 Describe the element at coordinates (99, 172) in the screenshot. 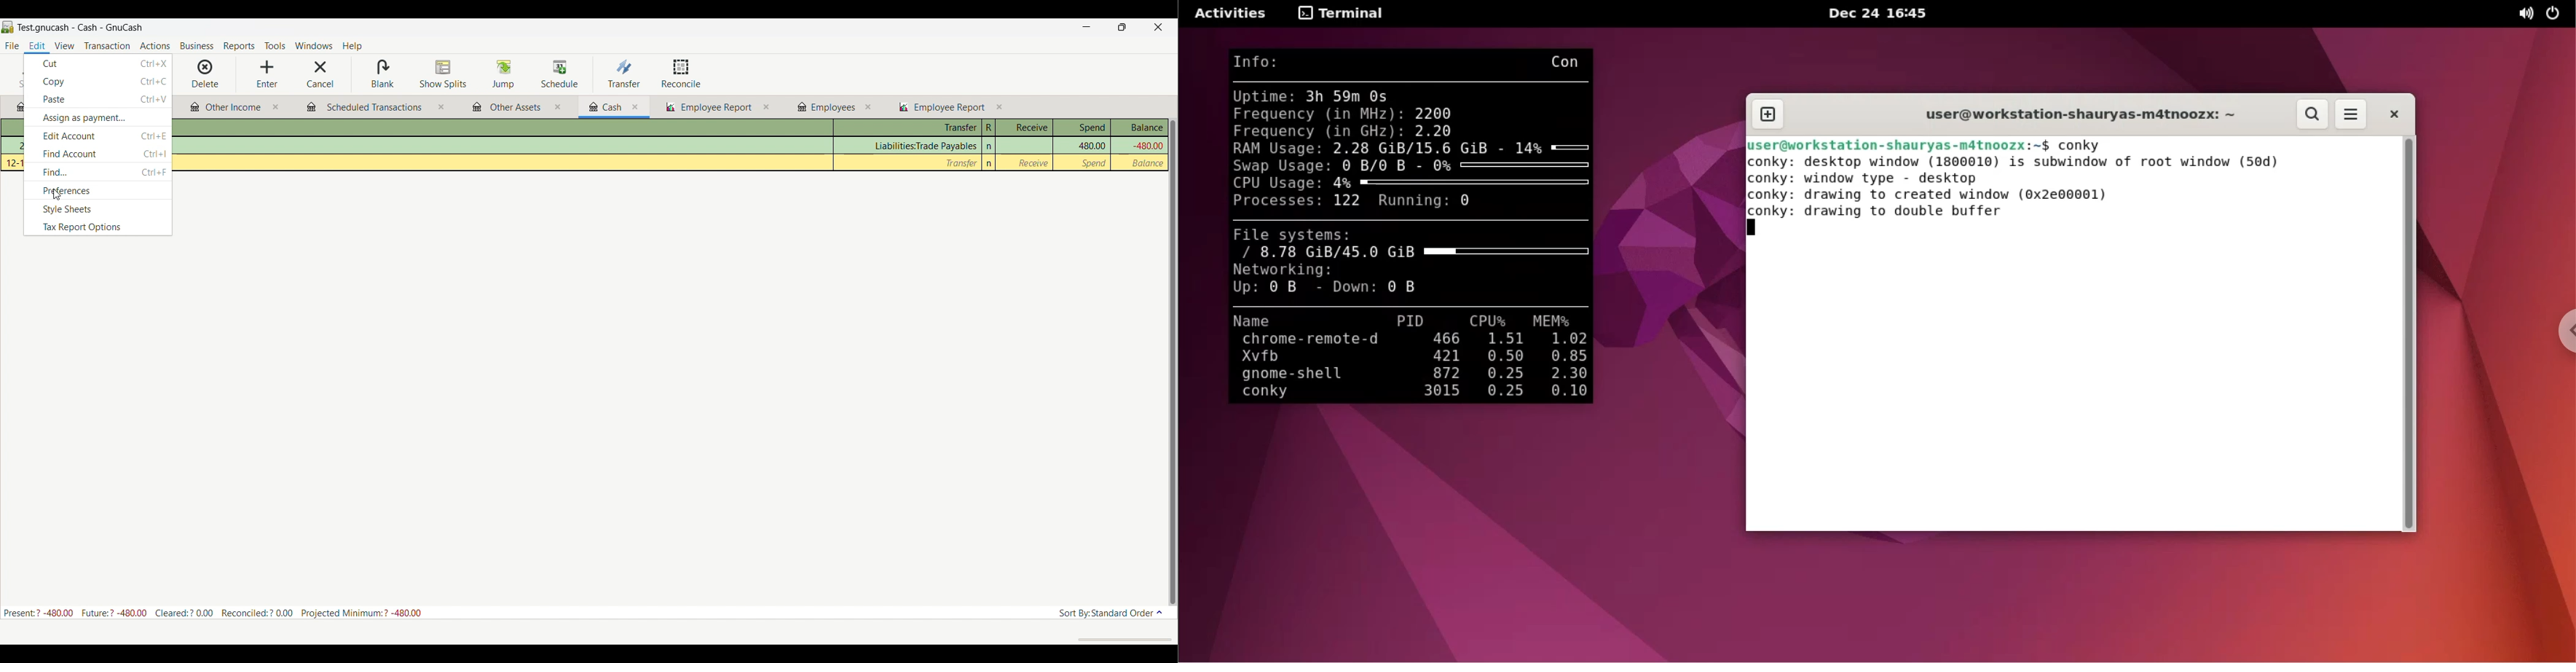

I see `Find` at that location.